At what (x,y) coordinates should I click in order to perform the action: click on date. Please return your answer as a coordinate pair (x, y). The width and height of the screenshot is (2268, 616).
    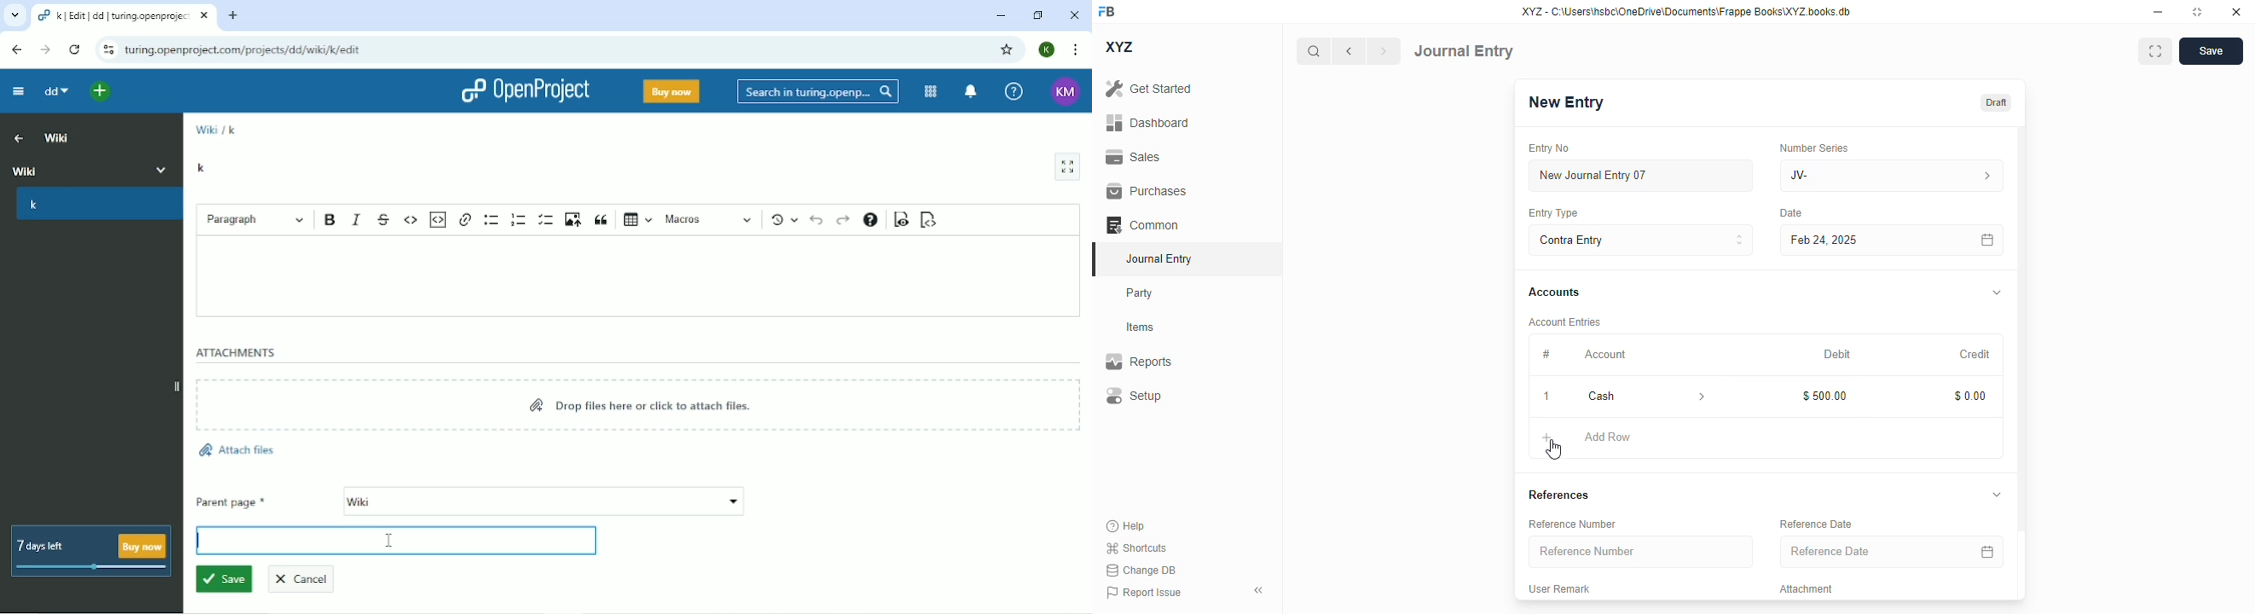
    Looking at the image, I should click on (1791, 213).